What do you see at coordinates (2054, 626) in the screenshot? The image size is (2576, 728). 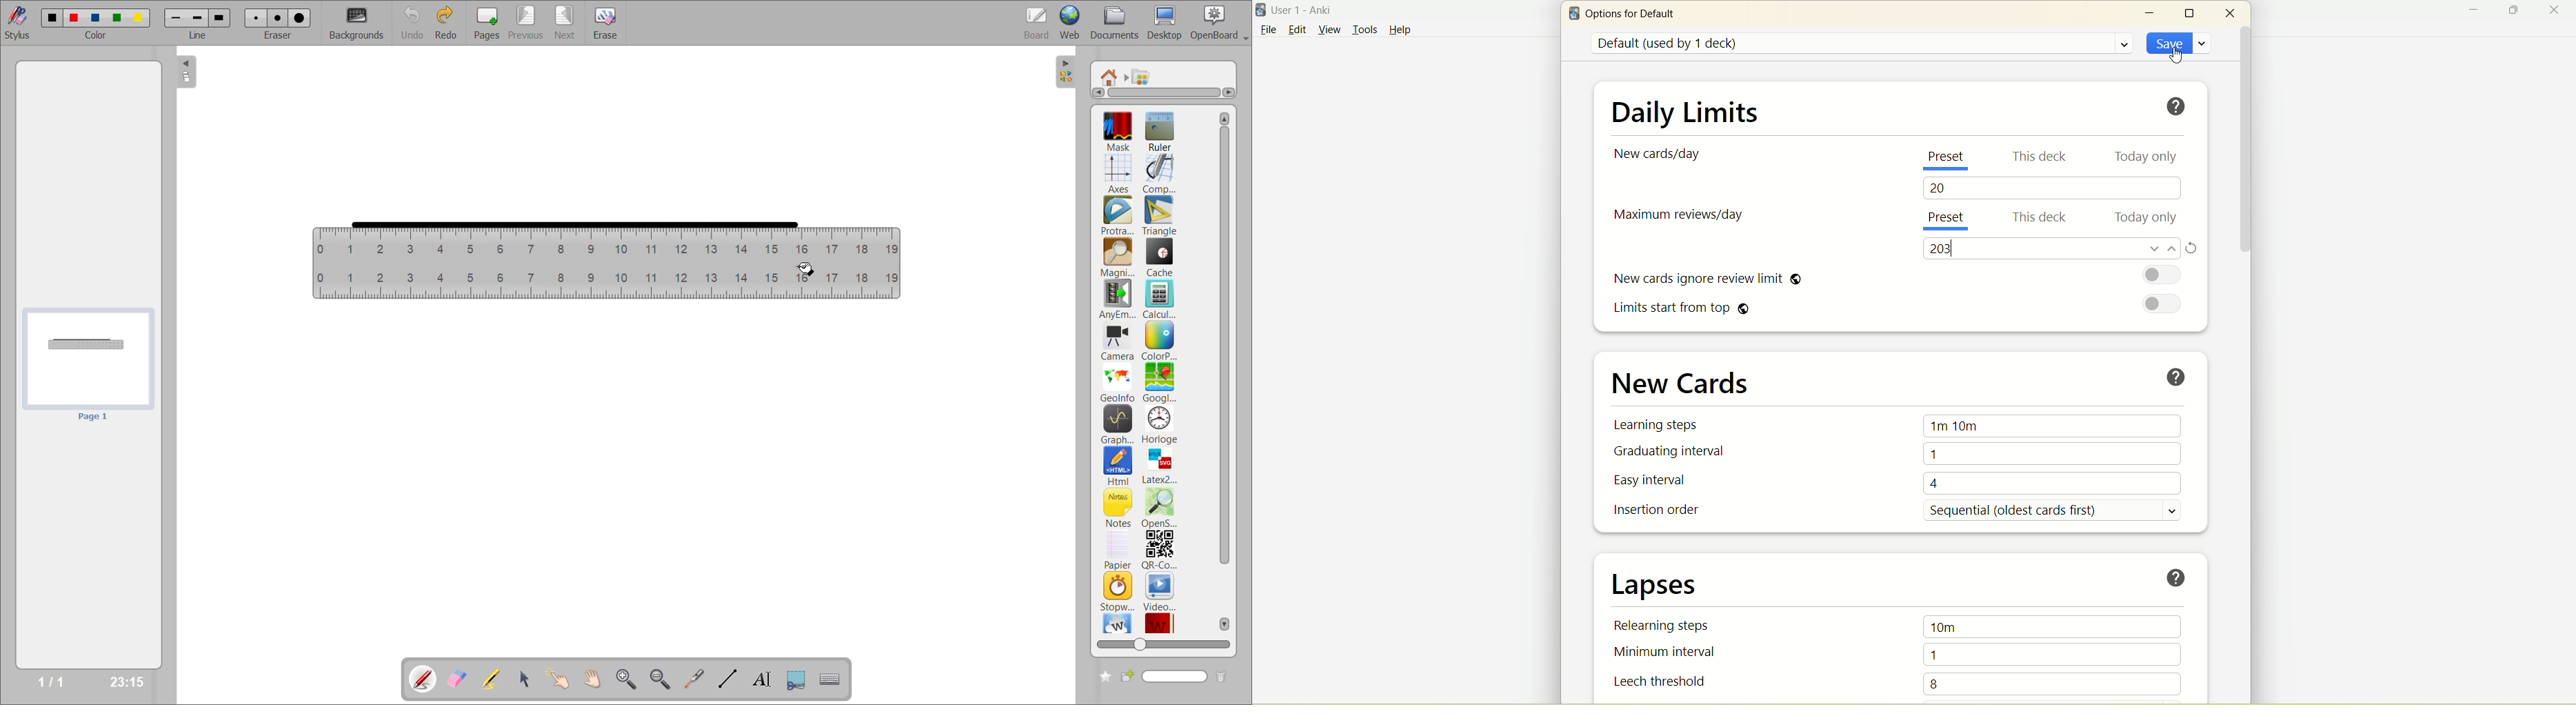 I see `10m` at bounding box center [2054, 626].